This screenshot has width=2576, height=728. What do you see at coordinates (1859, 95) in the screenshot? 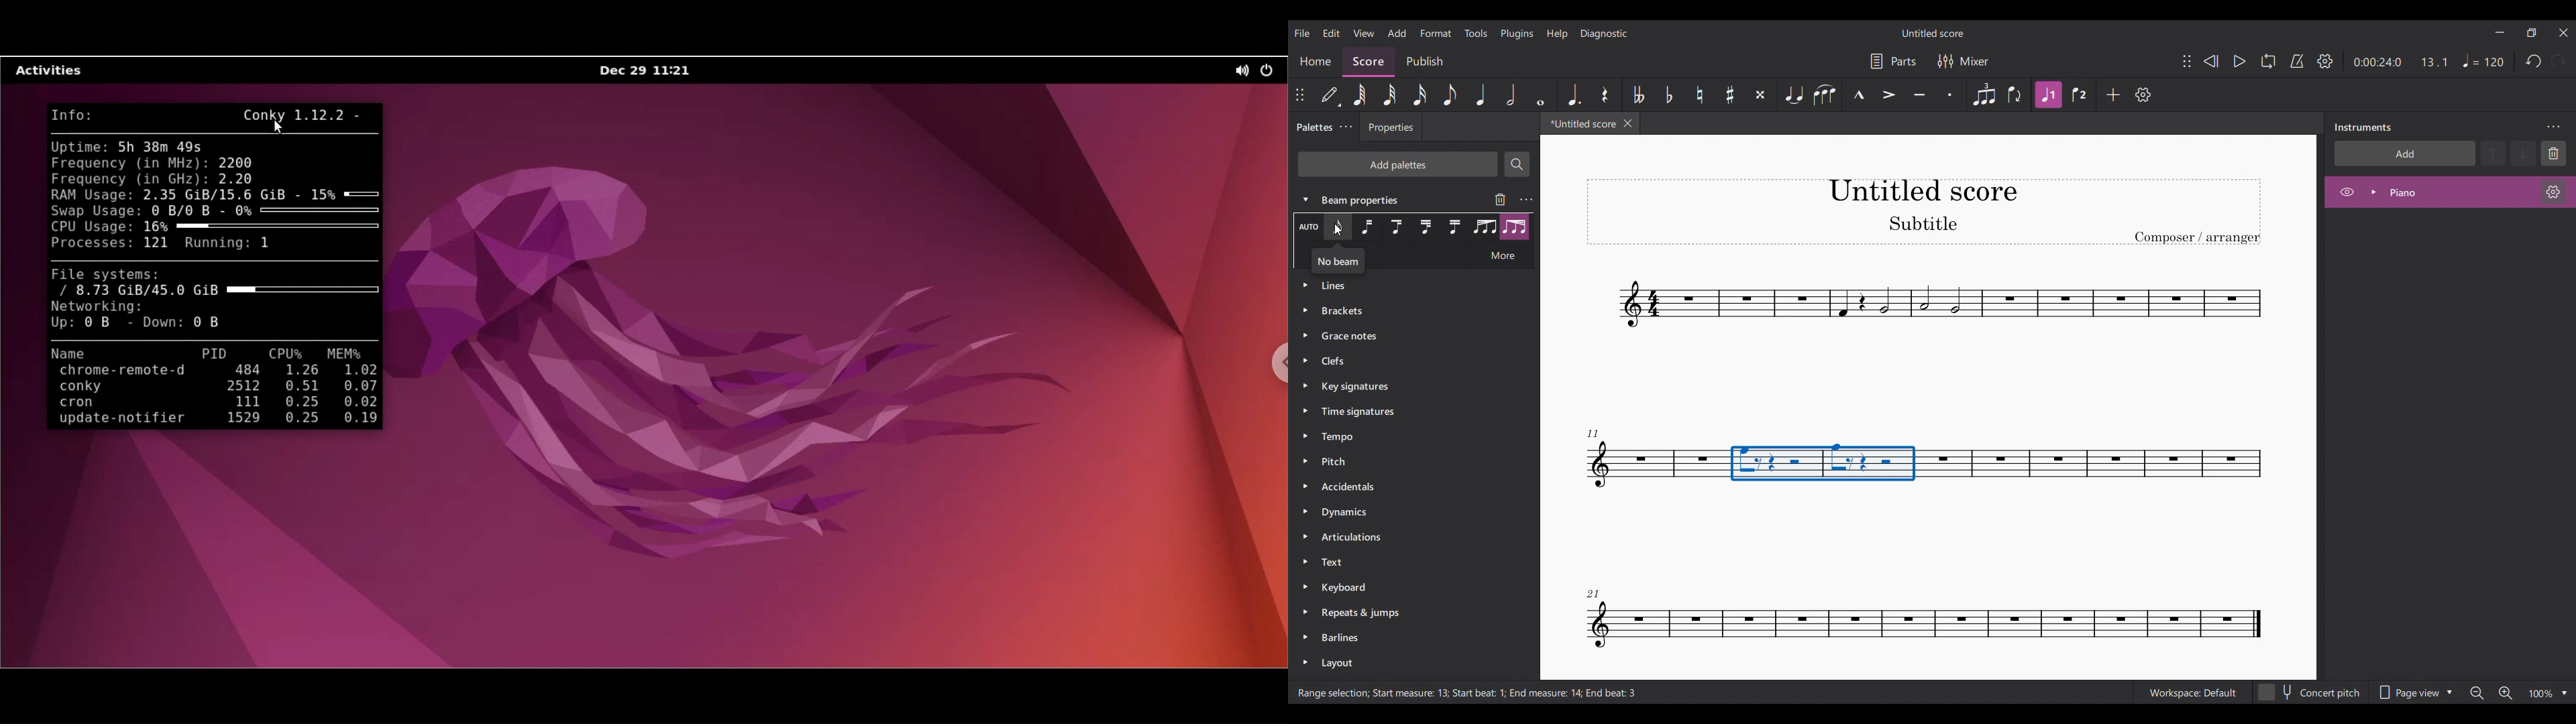
I see `Marcato` at bounding box center [1859, 95].